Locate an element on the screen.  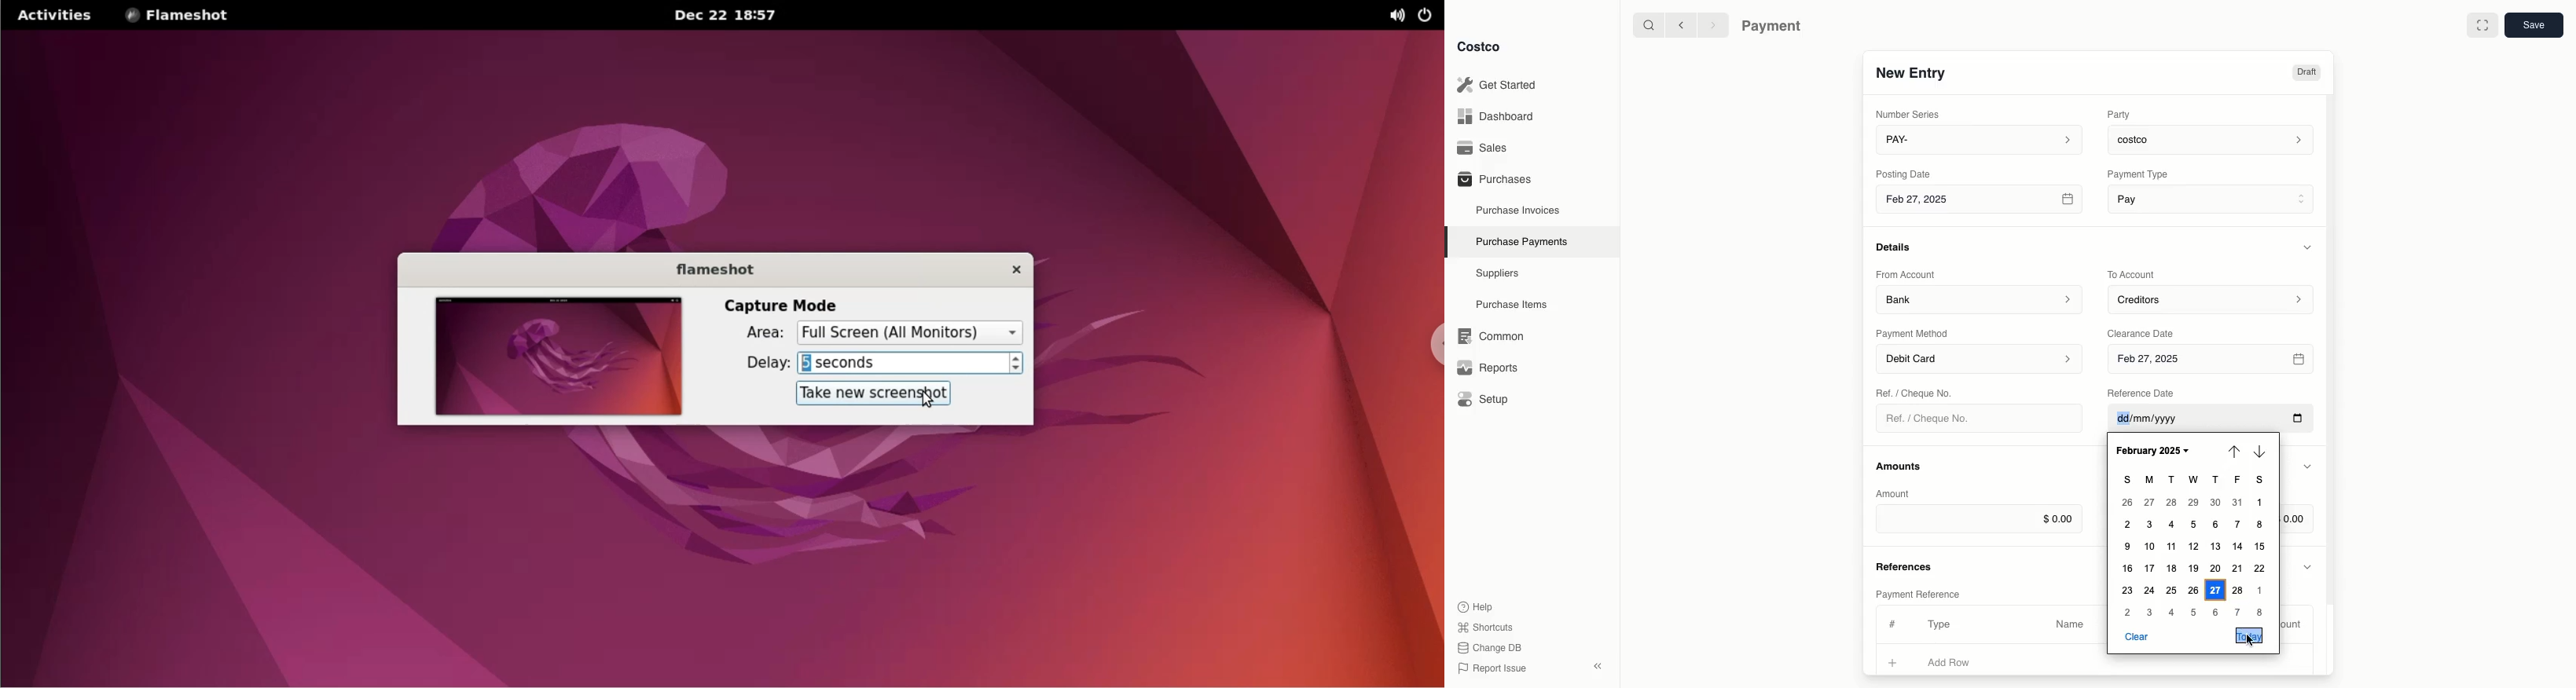
Ret. / Cheque No. is located at coordinates (1916, 392).